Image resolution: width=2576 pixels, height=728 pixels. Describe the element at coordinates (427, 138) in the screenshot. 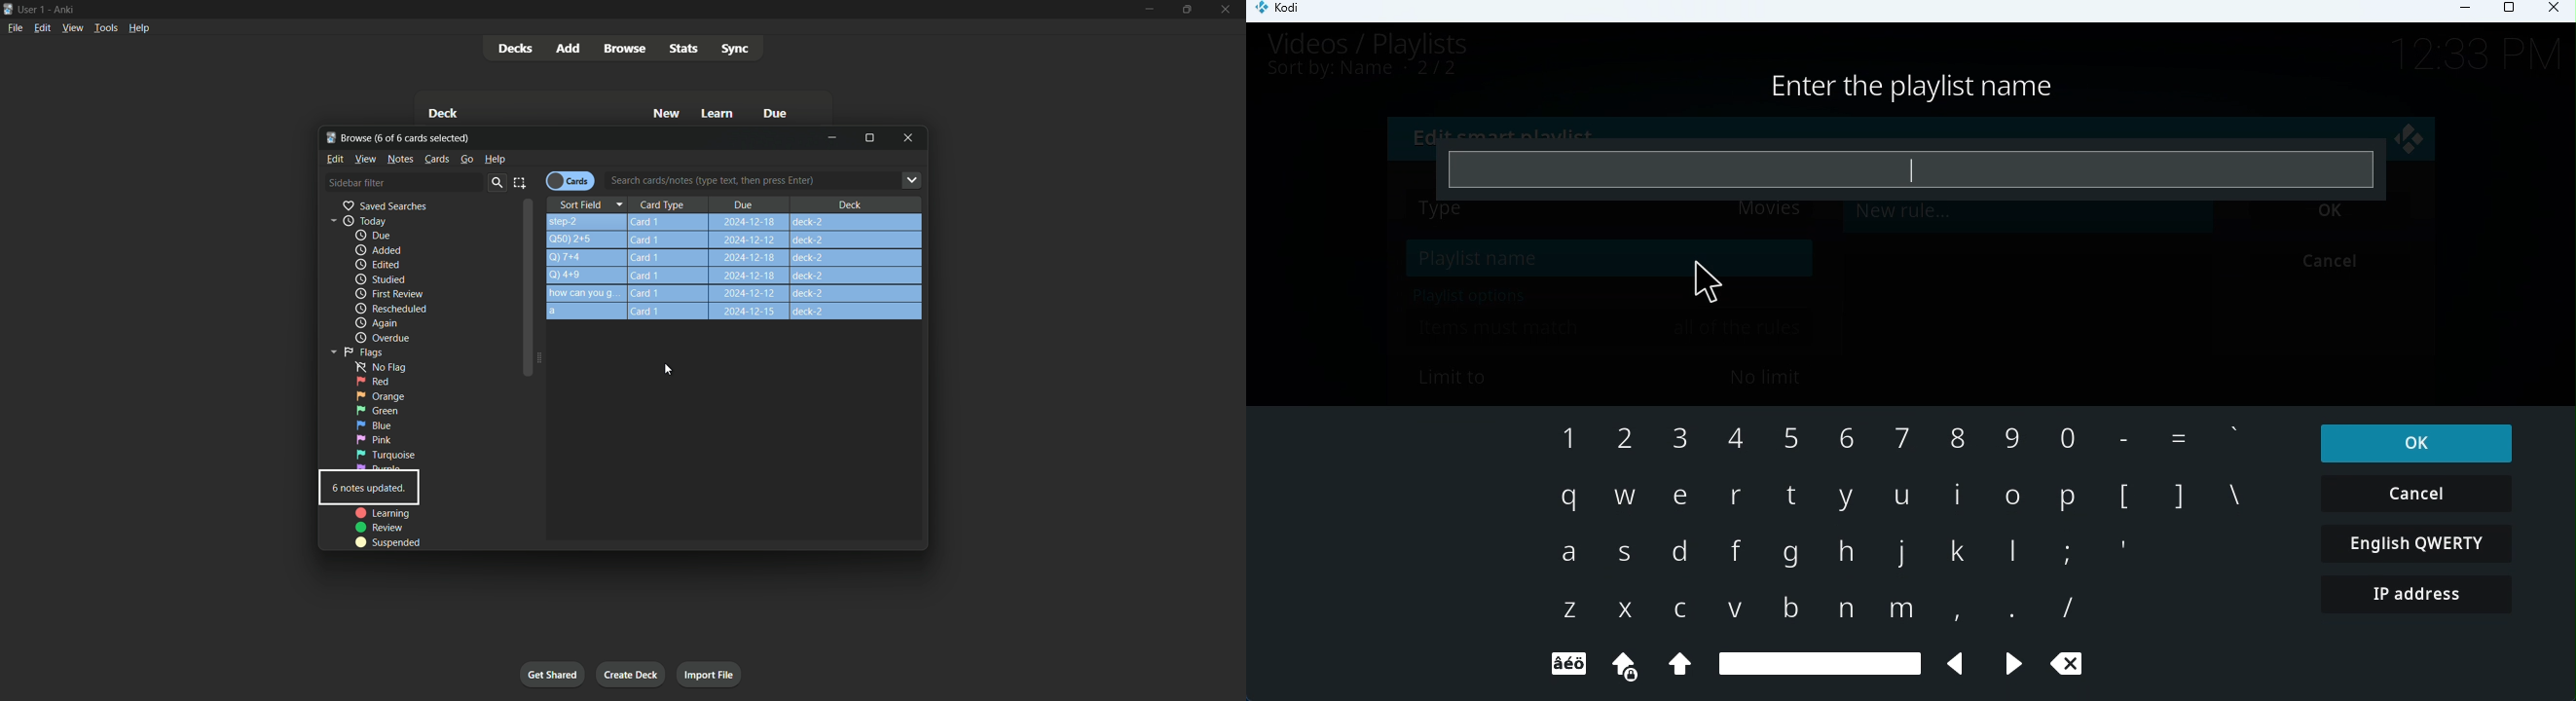

I see `One of six cards selected` at that location.